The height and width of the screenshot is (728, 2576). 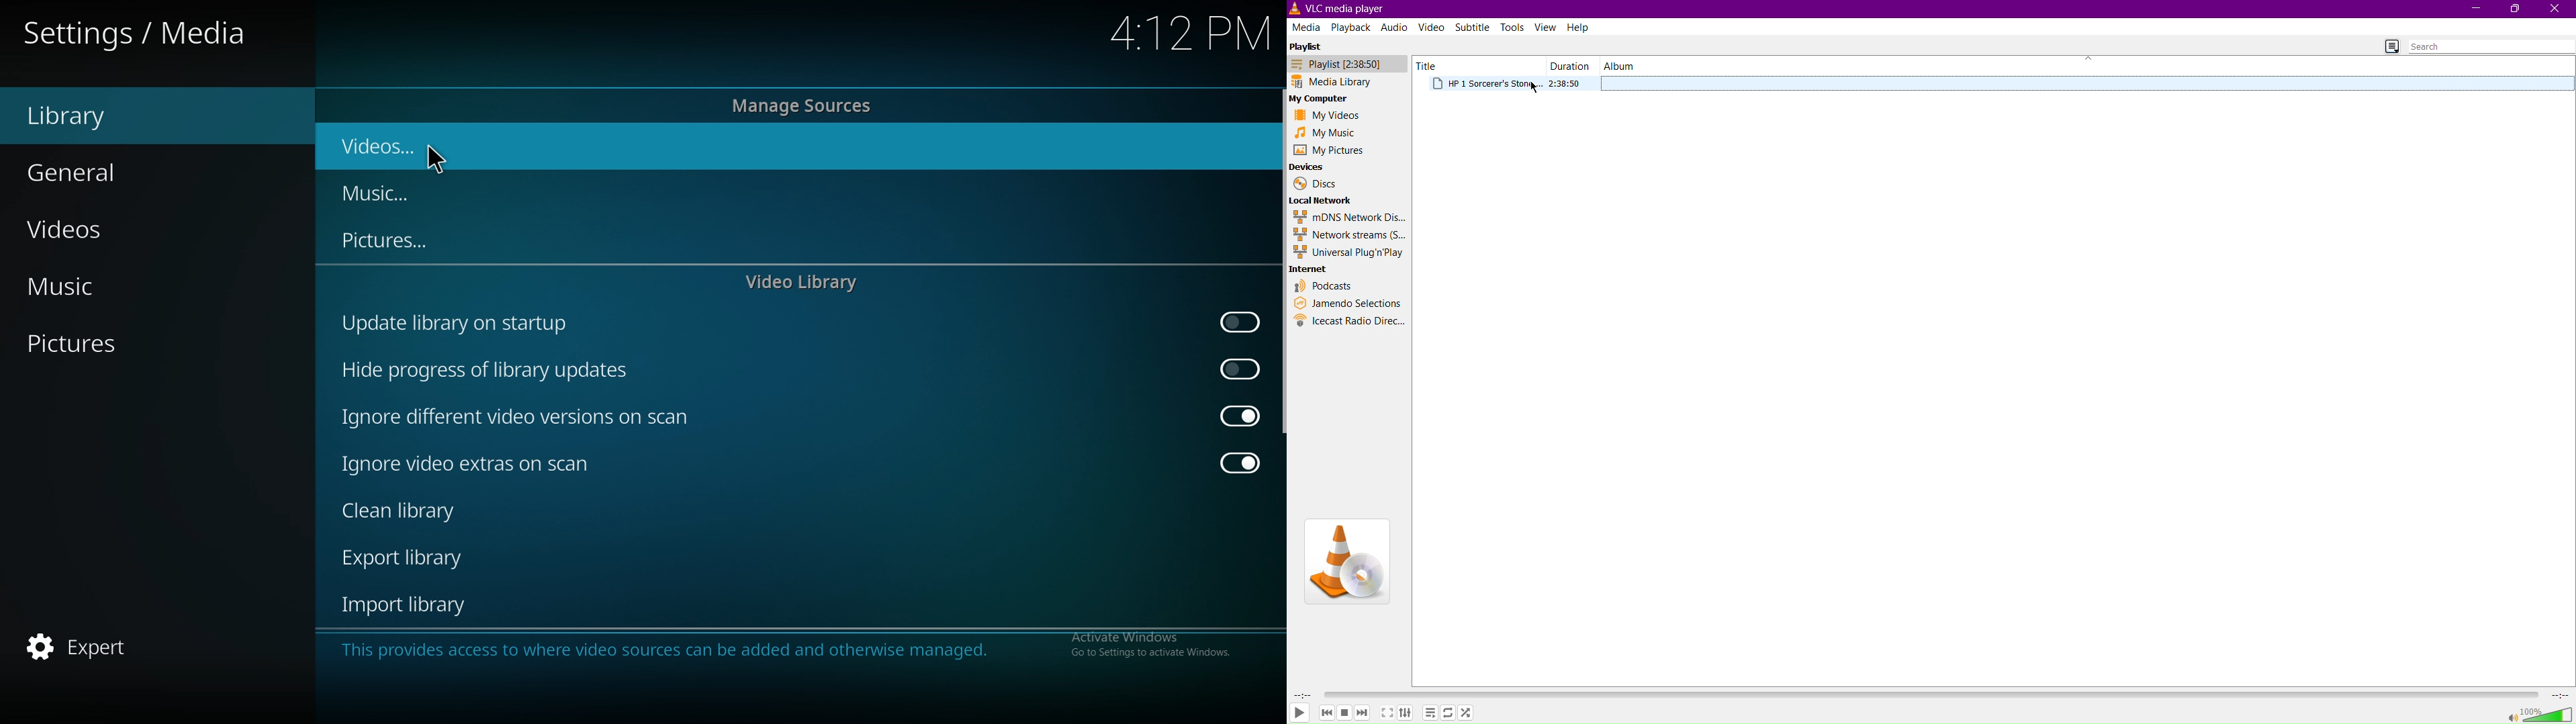 I want to click on --:--, so click(x=1303, y=695).